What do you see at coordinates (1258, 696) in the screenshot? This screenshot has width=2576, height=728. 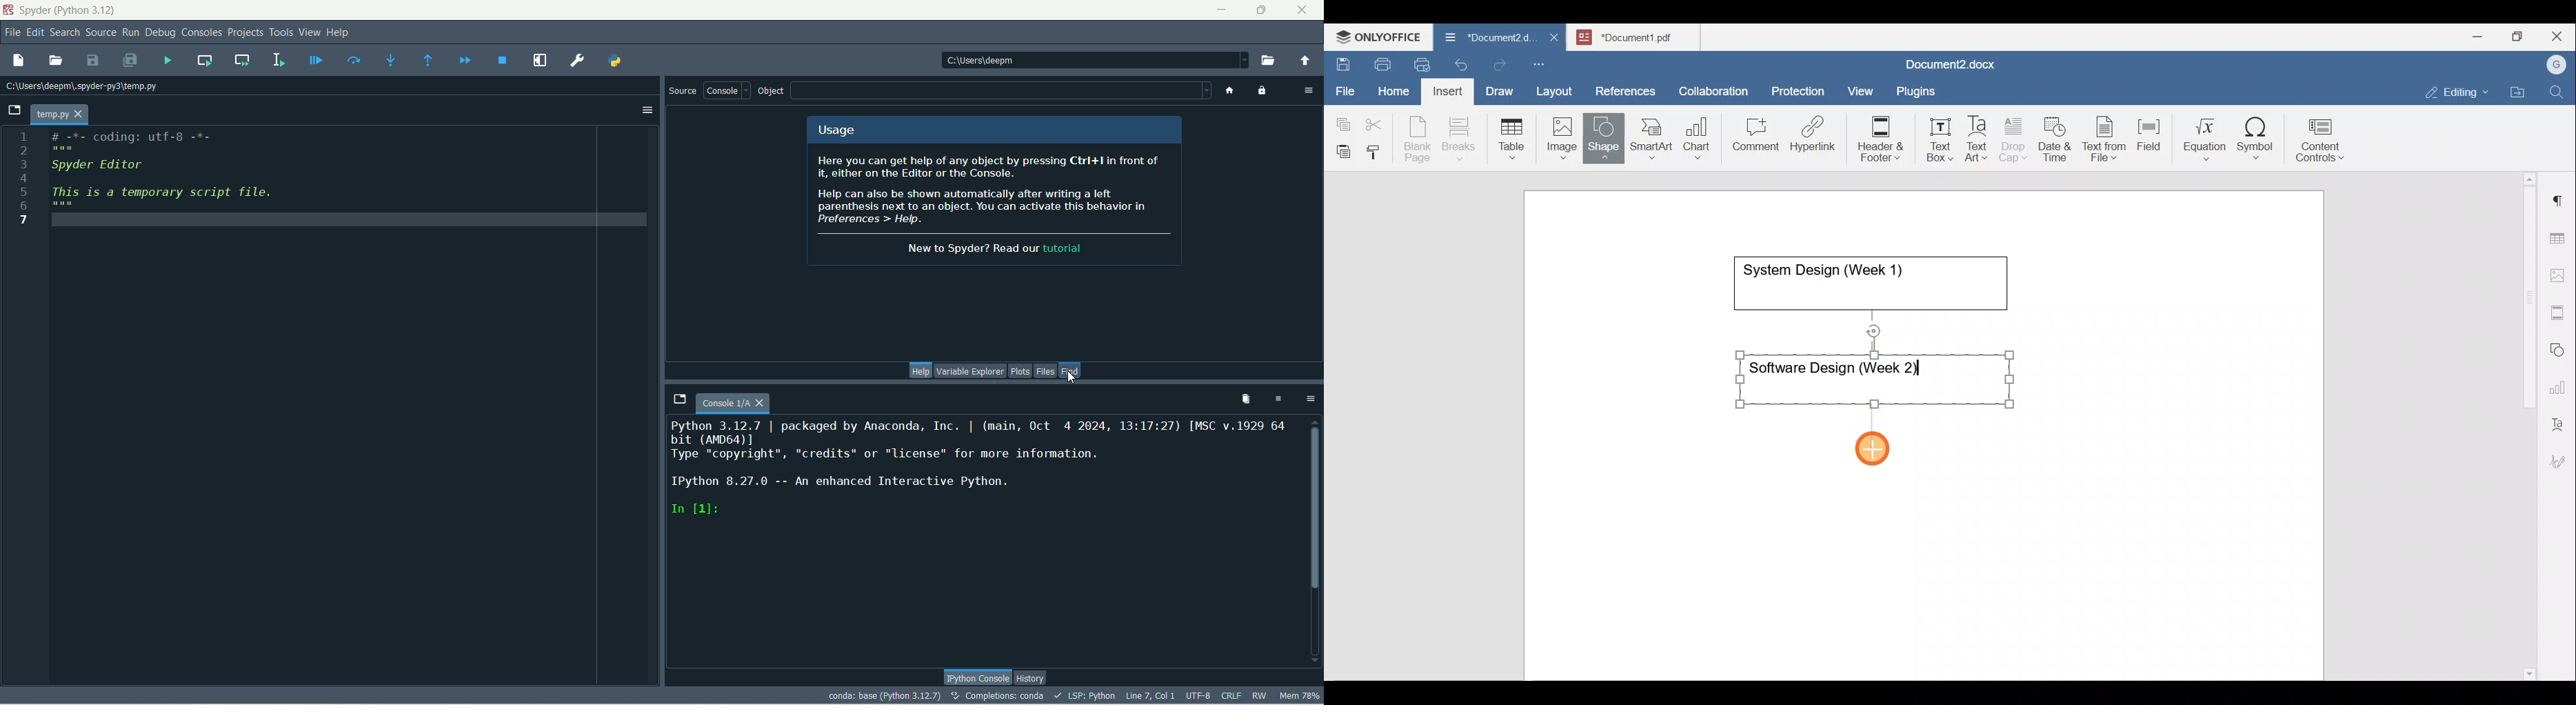 I see `RW` at bounding box center [1258, 696].